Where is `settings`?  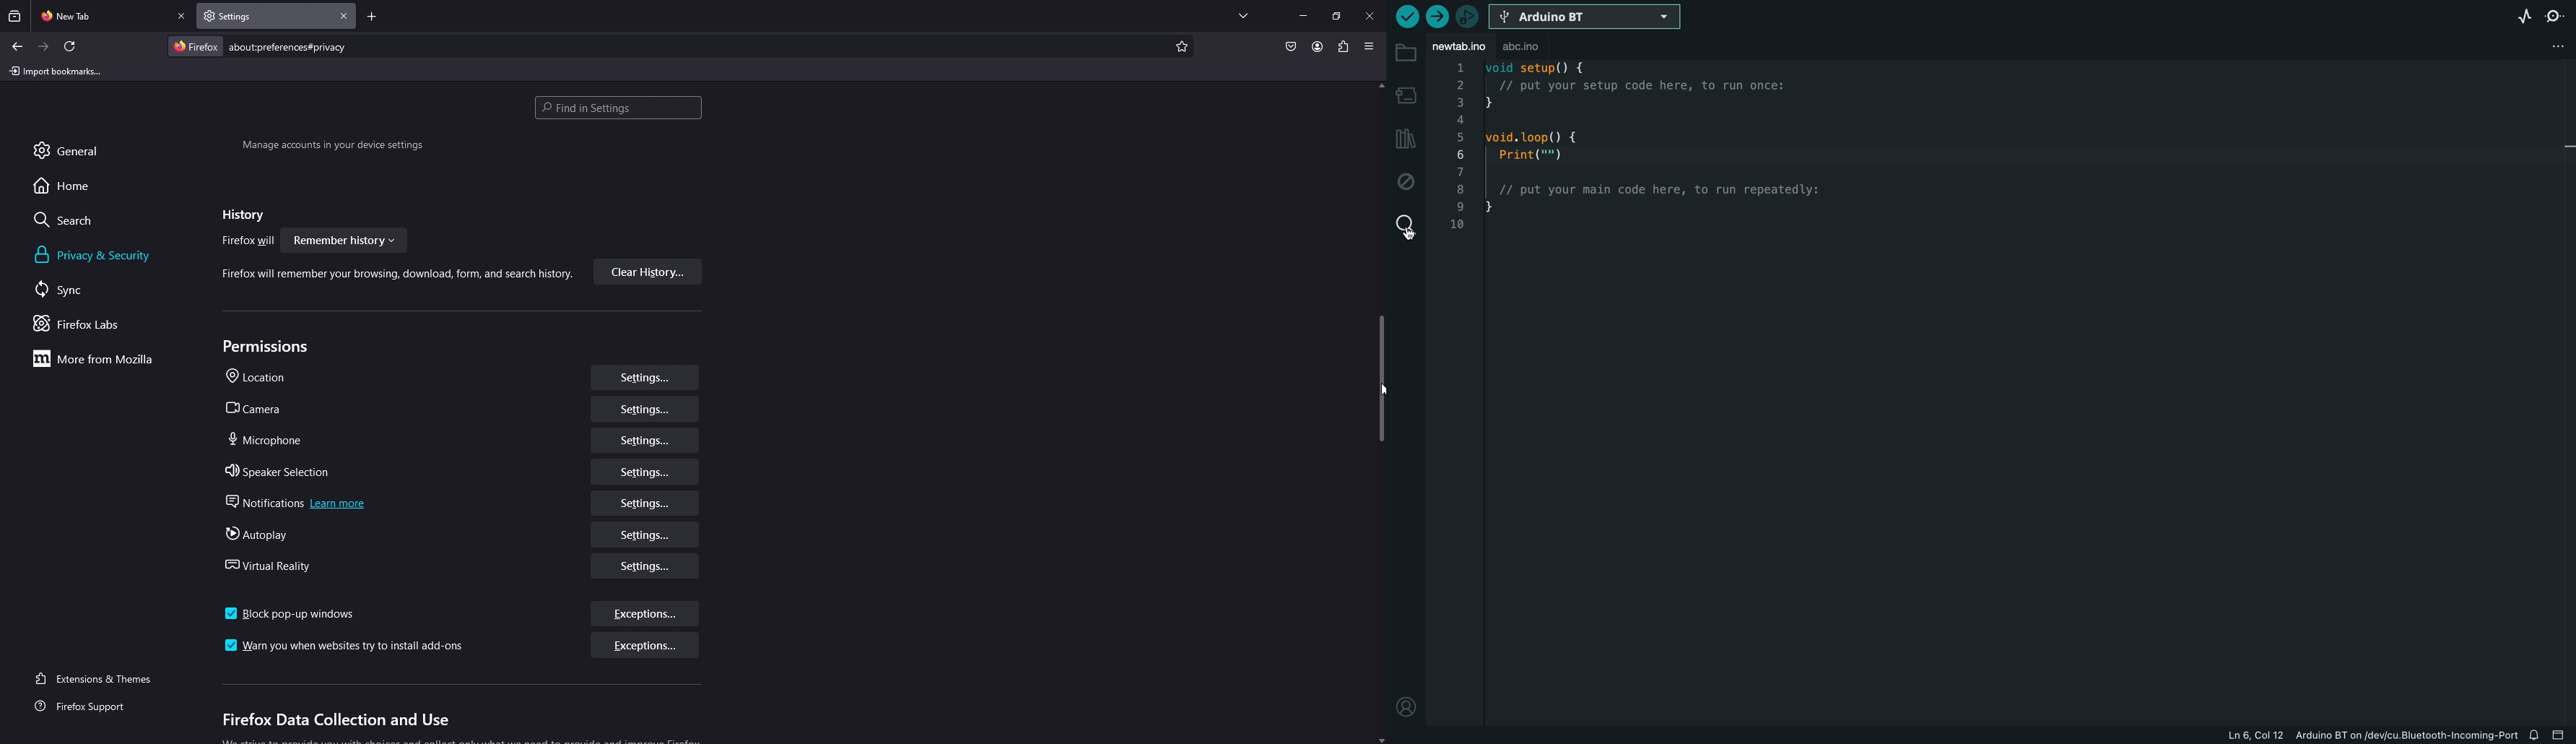 settings is located at coordinates (644, 440).